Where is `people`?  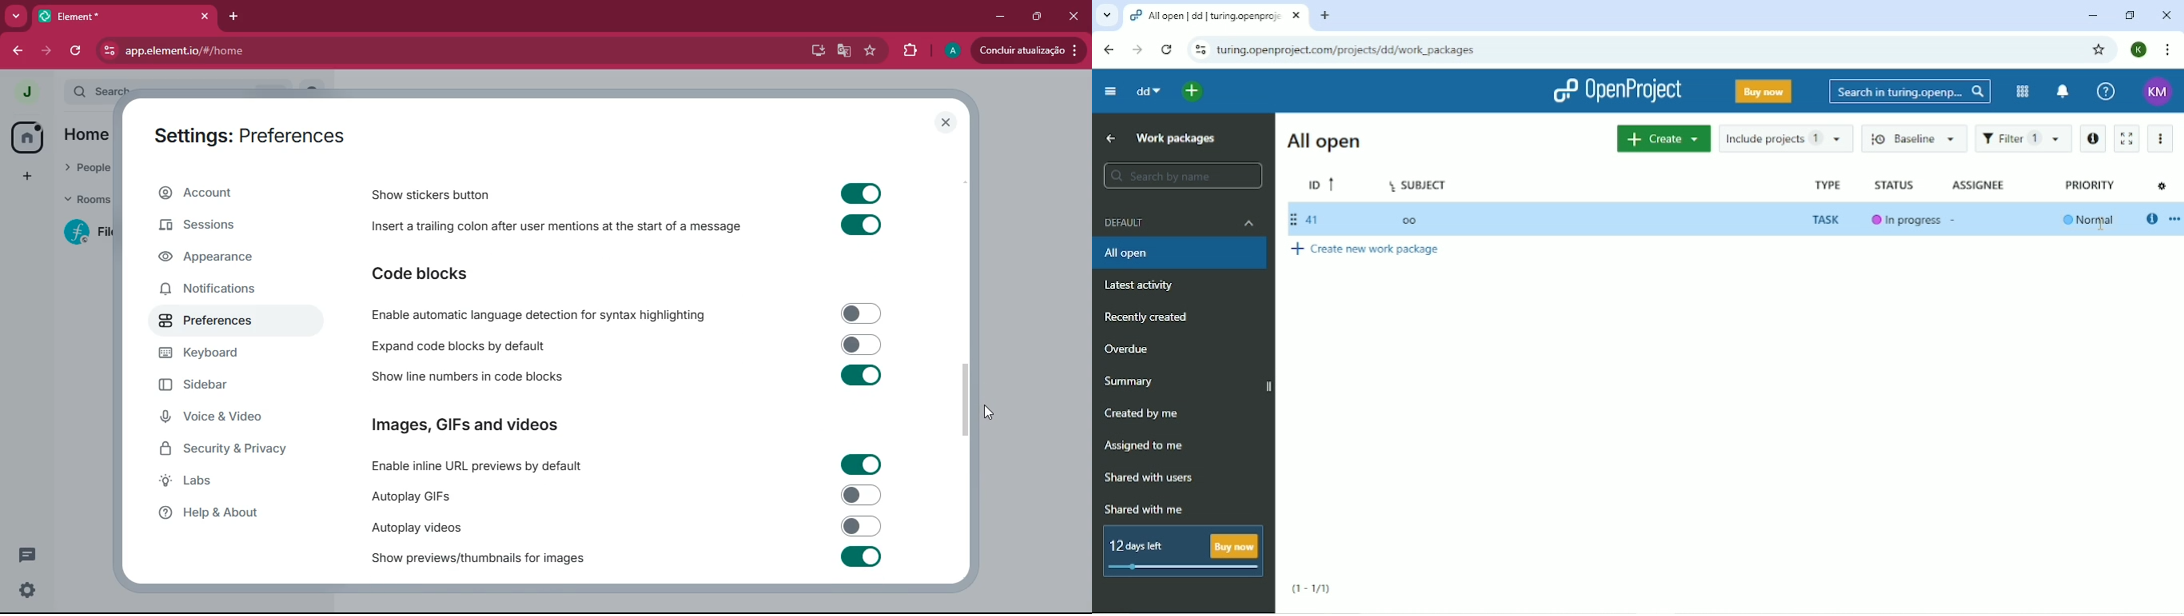
people is located at coordinates (88, 169).